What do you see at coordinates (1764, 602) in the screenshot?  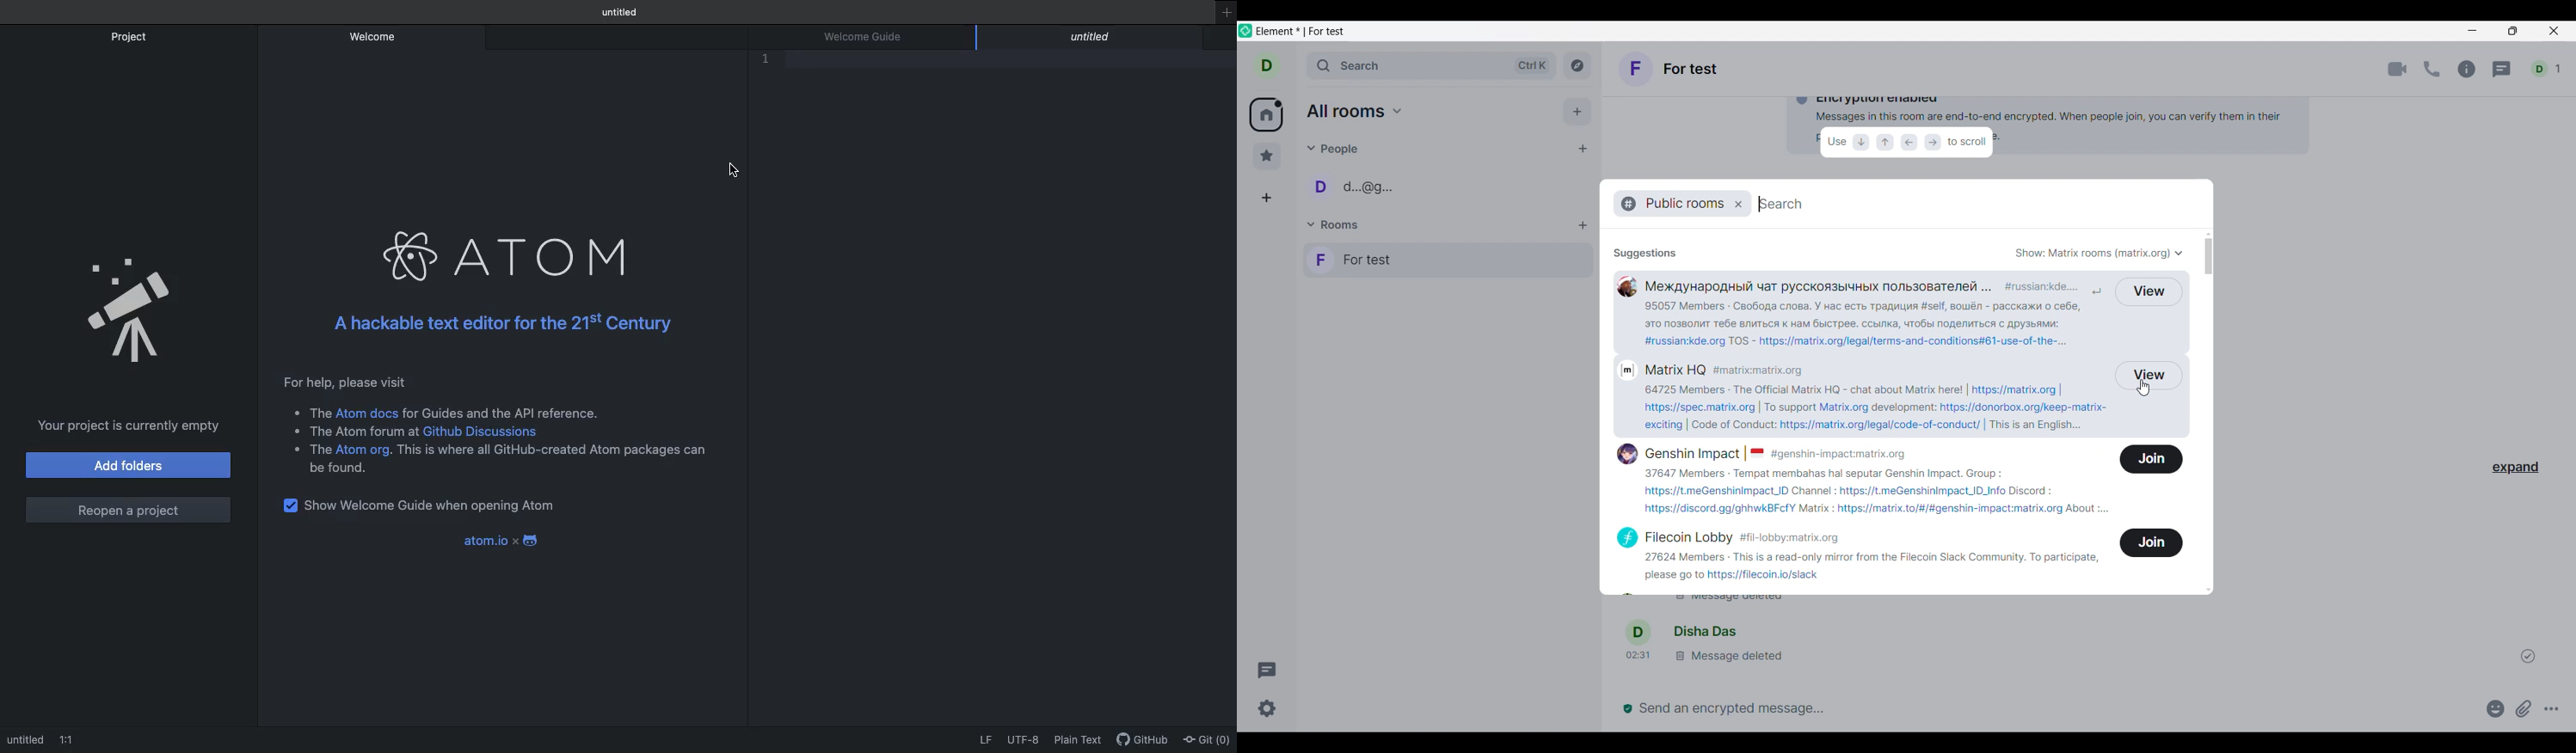 I see `Message deleted` at bounding box center [1764, 602].